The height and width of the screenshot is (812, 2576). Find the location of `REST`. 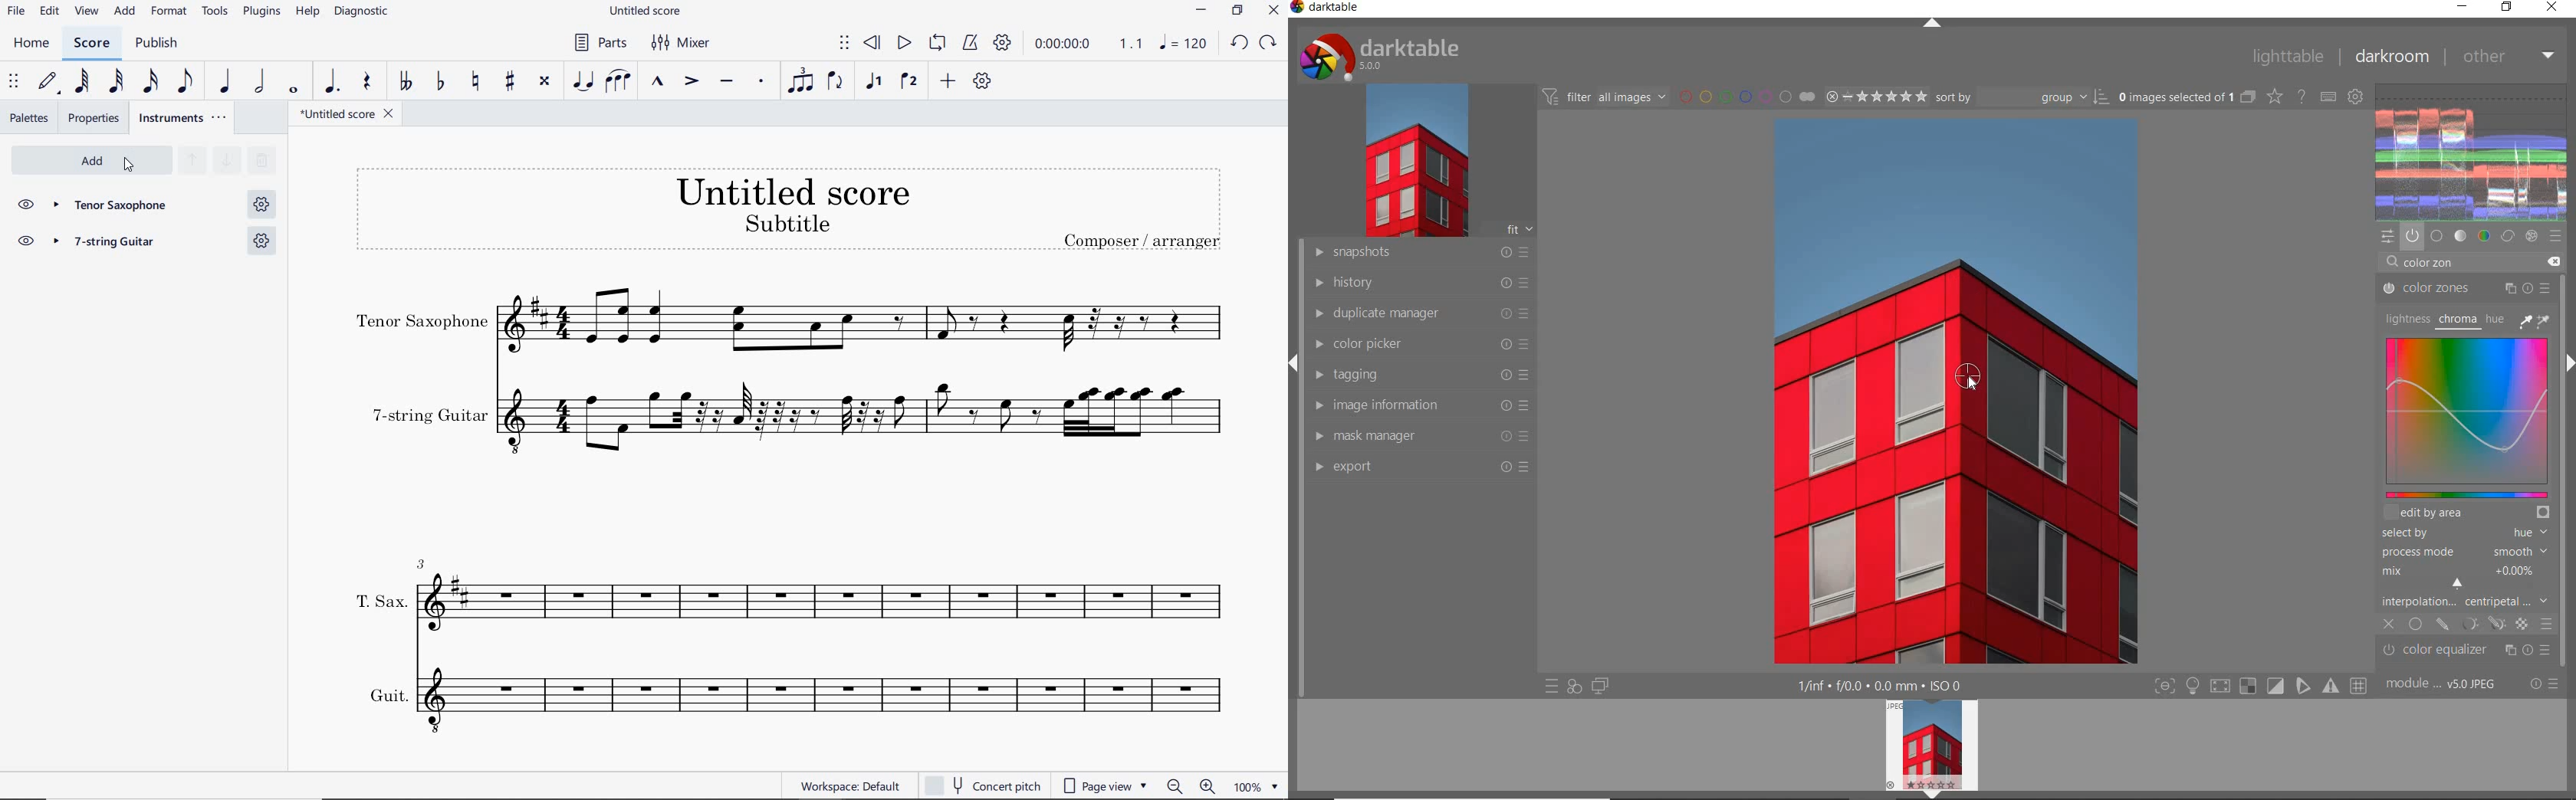

REST is located at coordinates (366, 83).